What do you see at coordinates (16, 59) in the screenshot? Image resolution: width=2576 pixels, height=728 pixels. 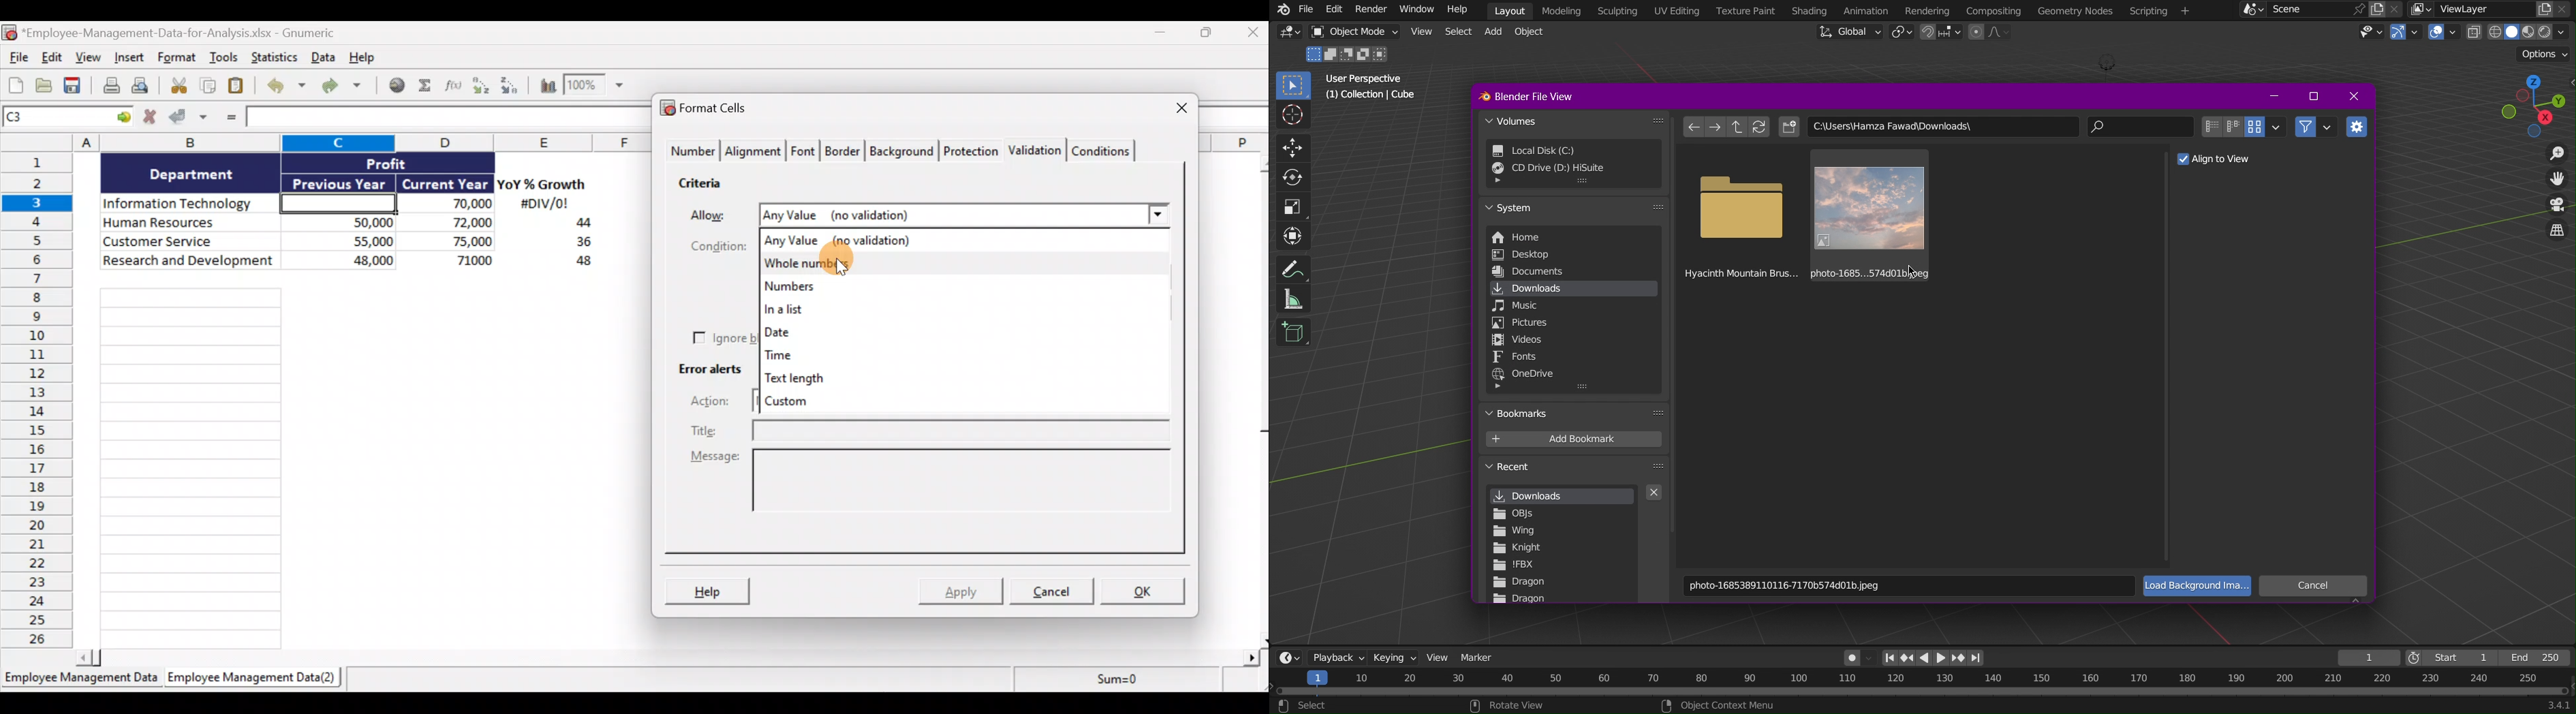 I see `File` at bounding box center [16, 59].